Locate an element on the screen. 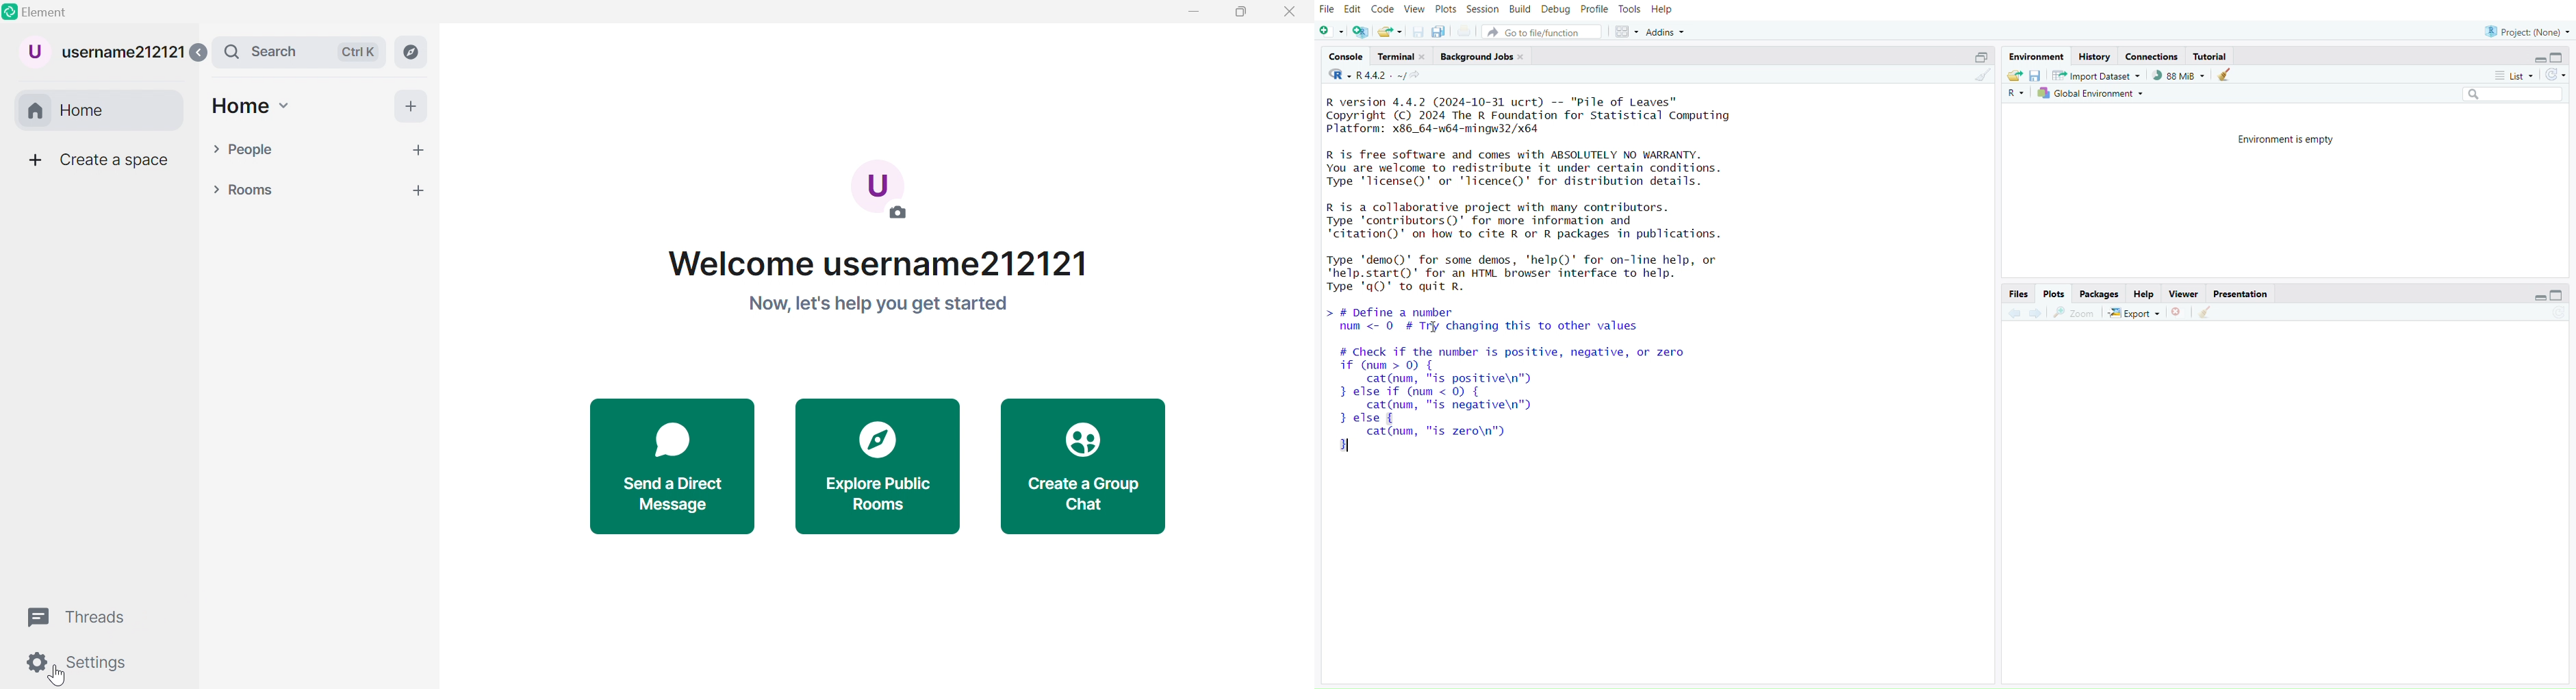 The width and height of the screenshot is (2576, 700). refresh current plot is located at coordinates (2558, 314).